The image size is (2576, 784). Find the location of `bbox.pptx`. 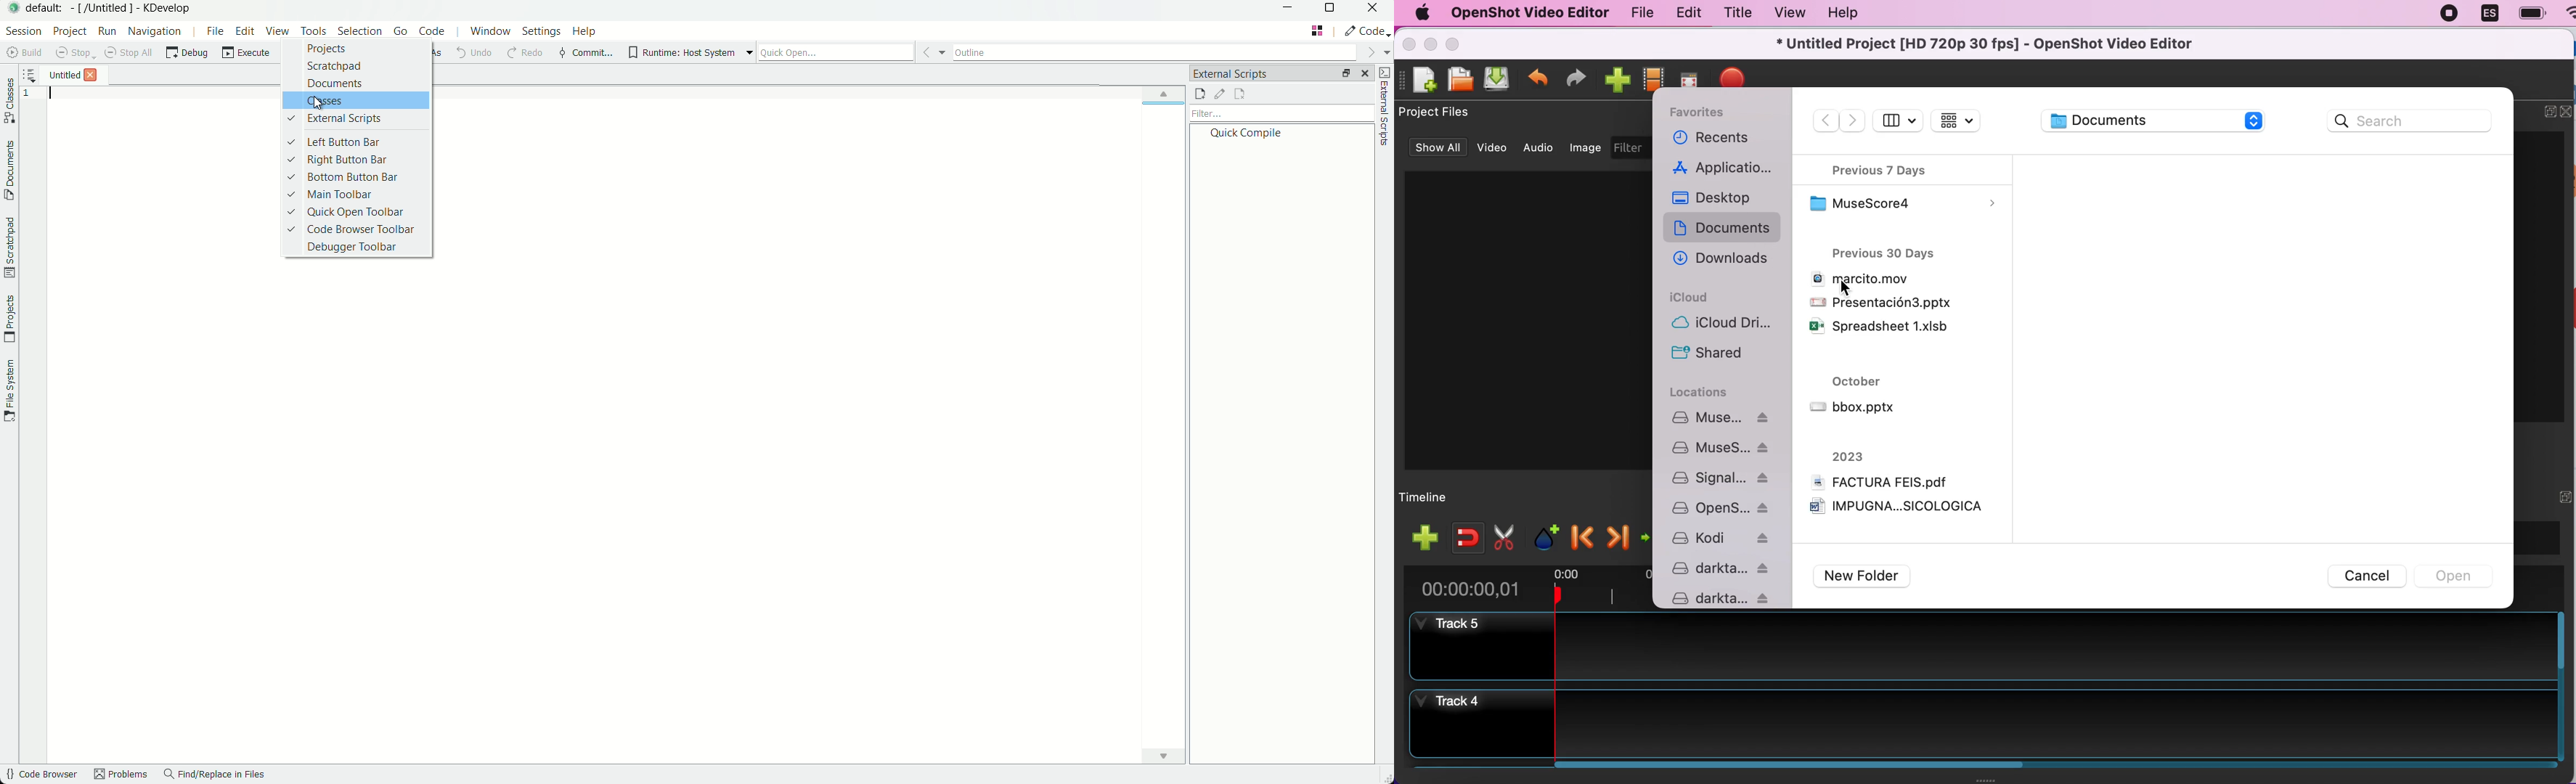

bbox.pptx is located at coordinates (1853, 408).